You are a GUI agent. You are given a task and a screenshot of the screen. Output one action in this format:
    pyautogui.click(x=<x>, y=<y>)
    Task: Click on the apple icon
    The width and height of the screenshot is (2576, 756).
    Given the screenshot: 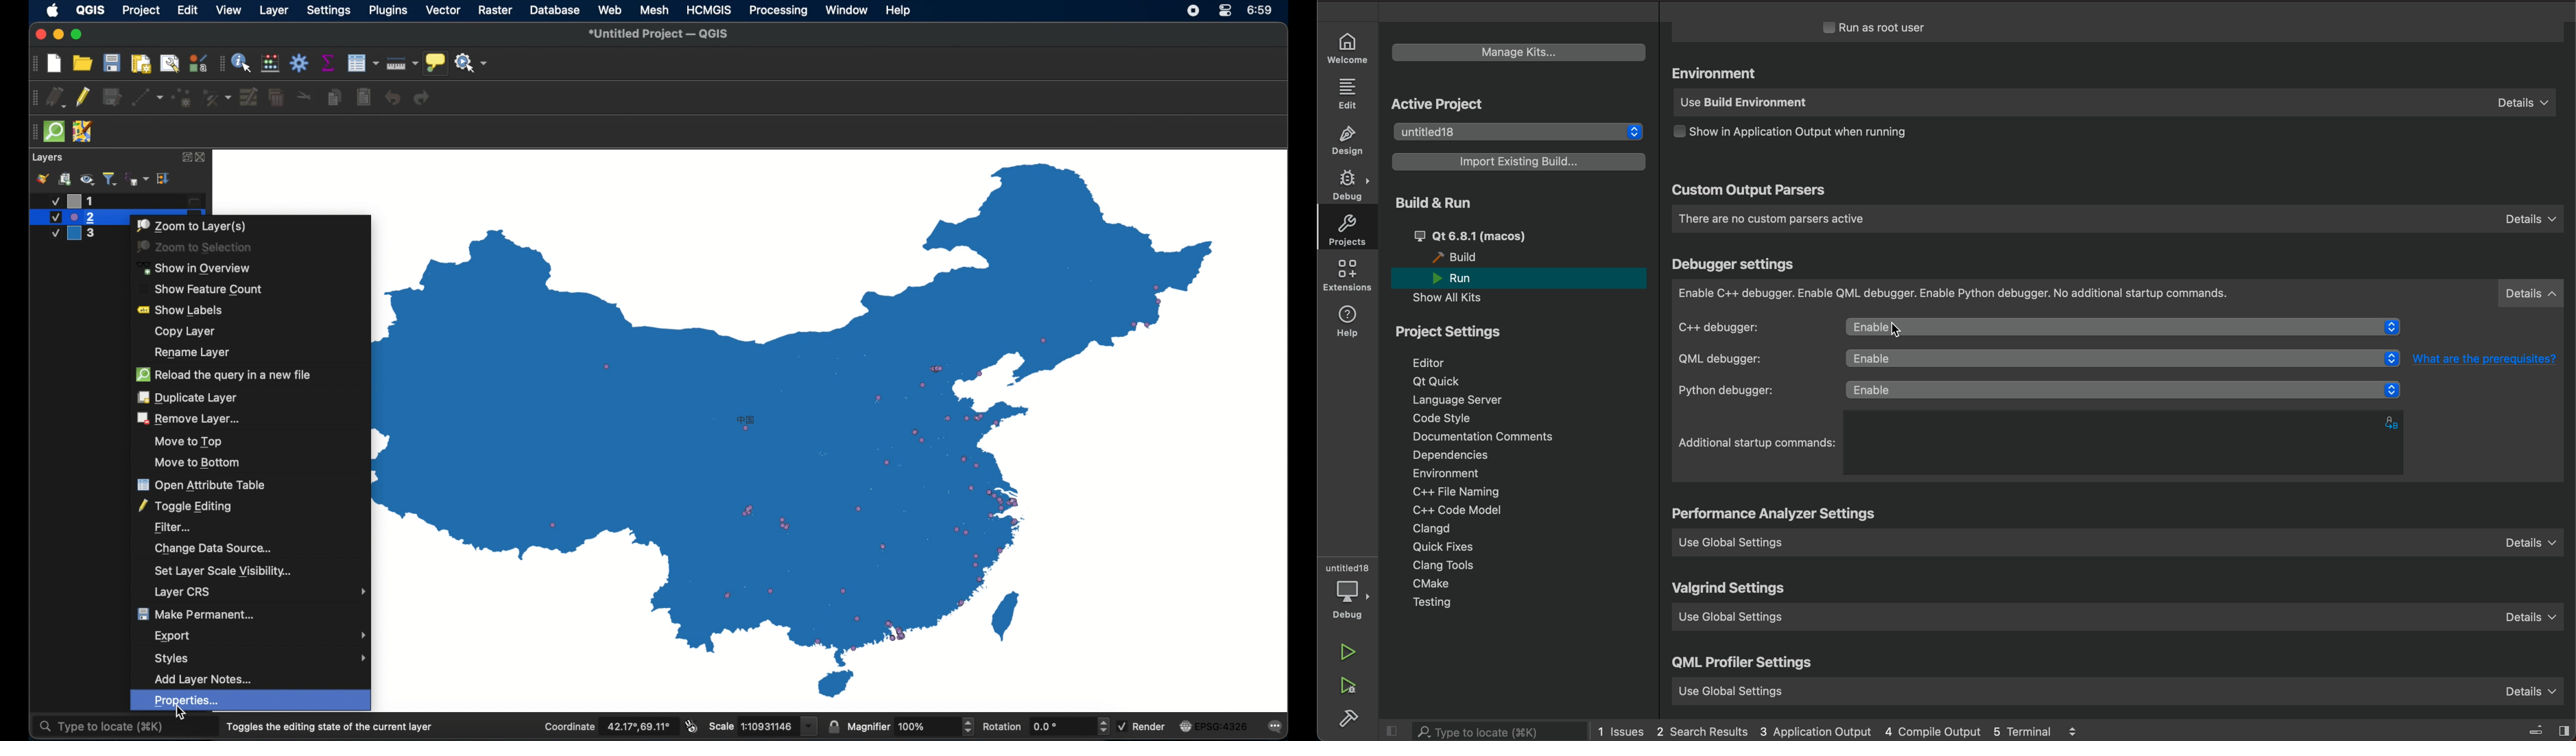 What is the action you would take?
    pyautogui.click(x=53, y=10)
    